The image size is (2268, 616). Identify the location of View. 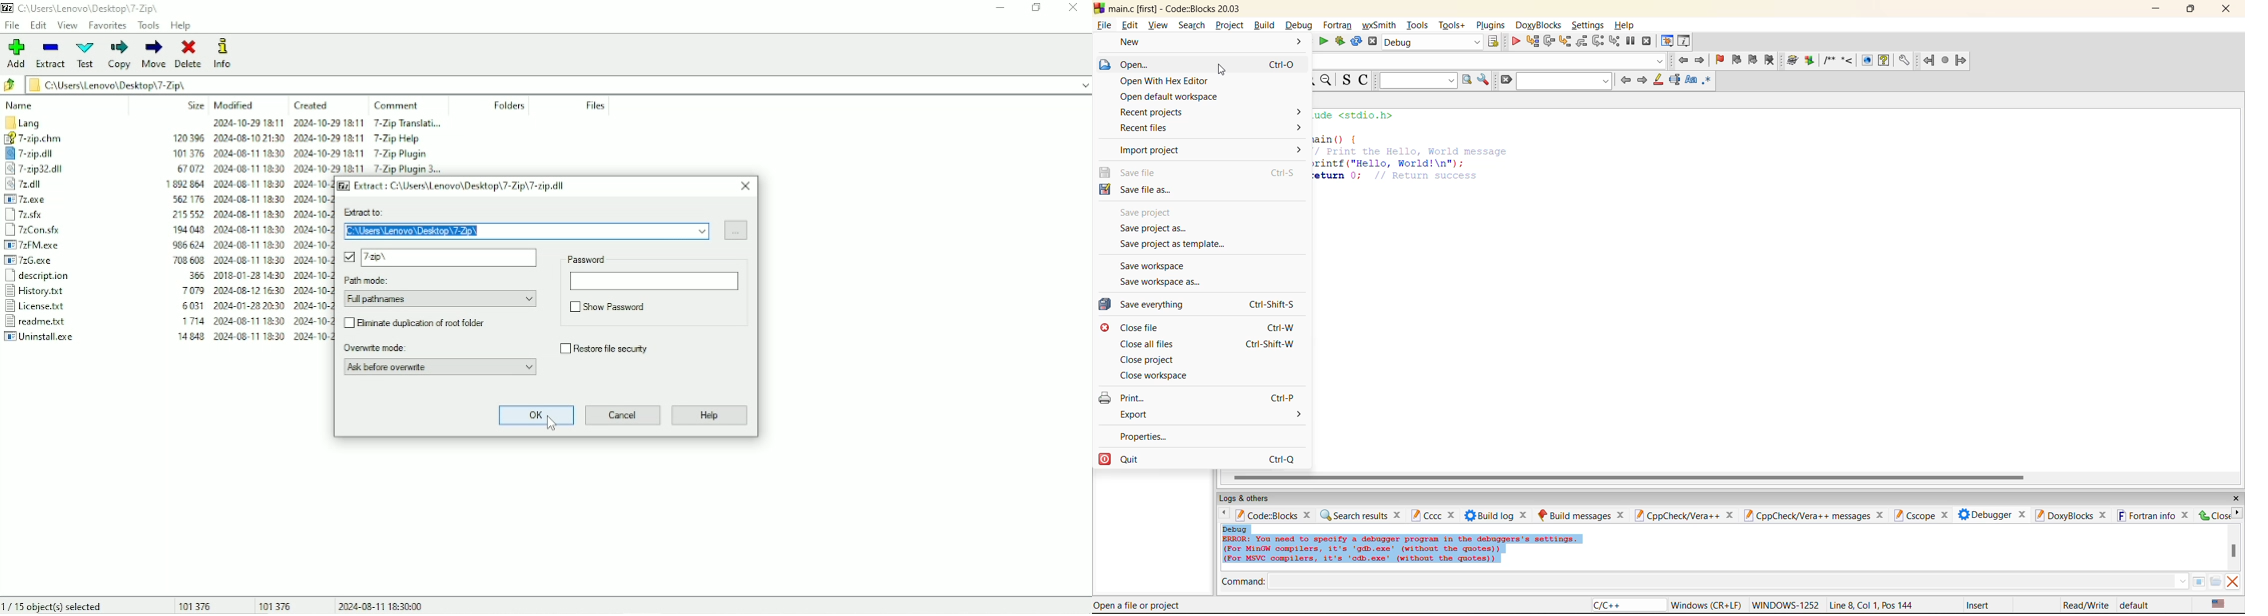
(67, 25).